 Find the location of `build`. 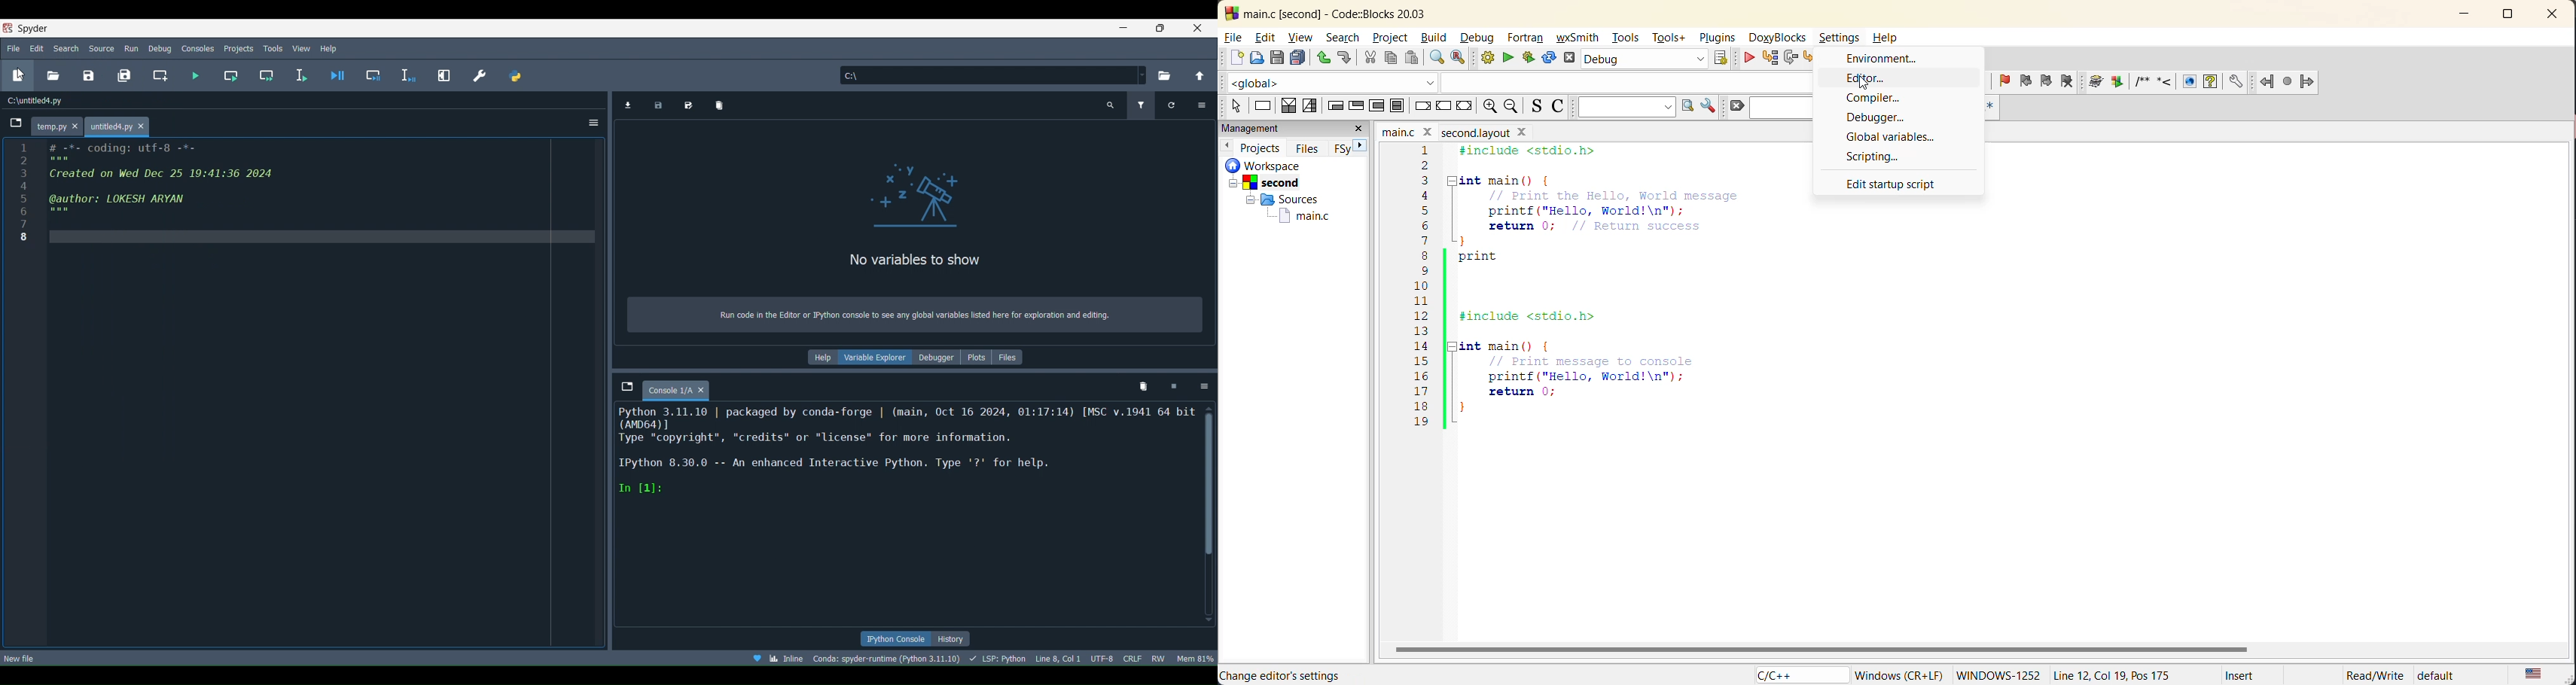

build is located at coordinates (1436, 39).